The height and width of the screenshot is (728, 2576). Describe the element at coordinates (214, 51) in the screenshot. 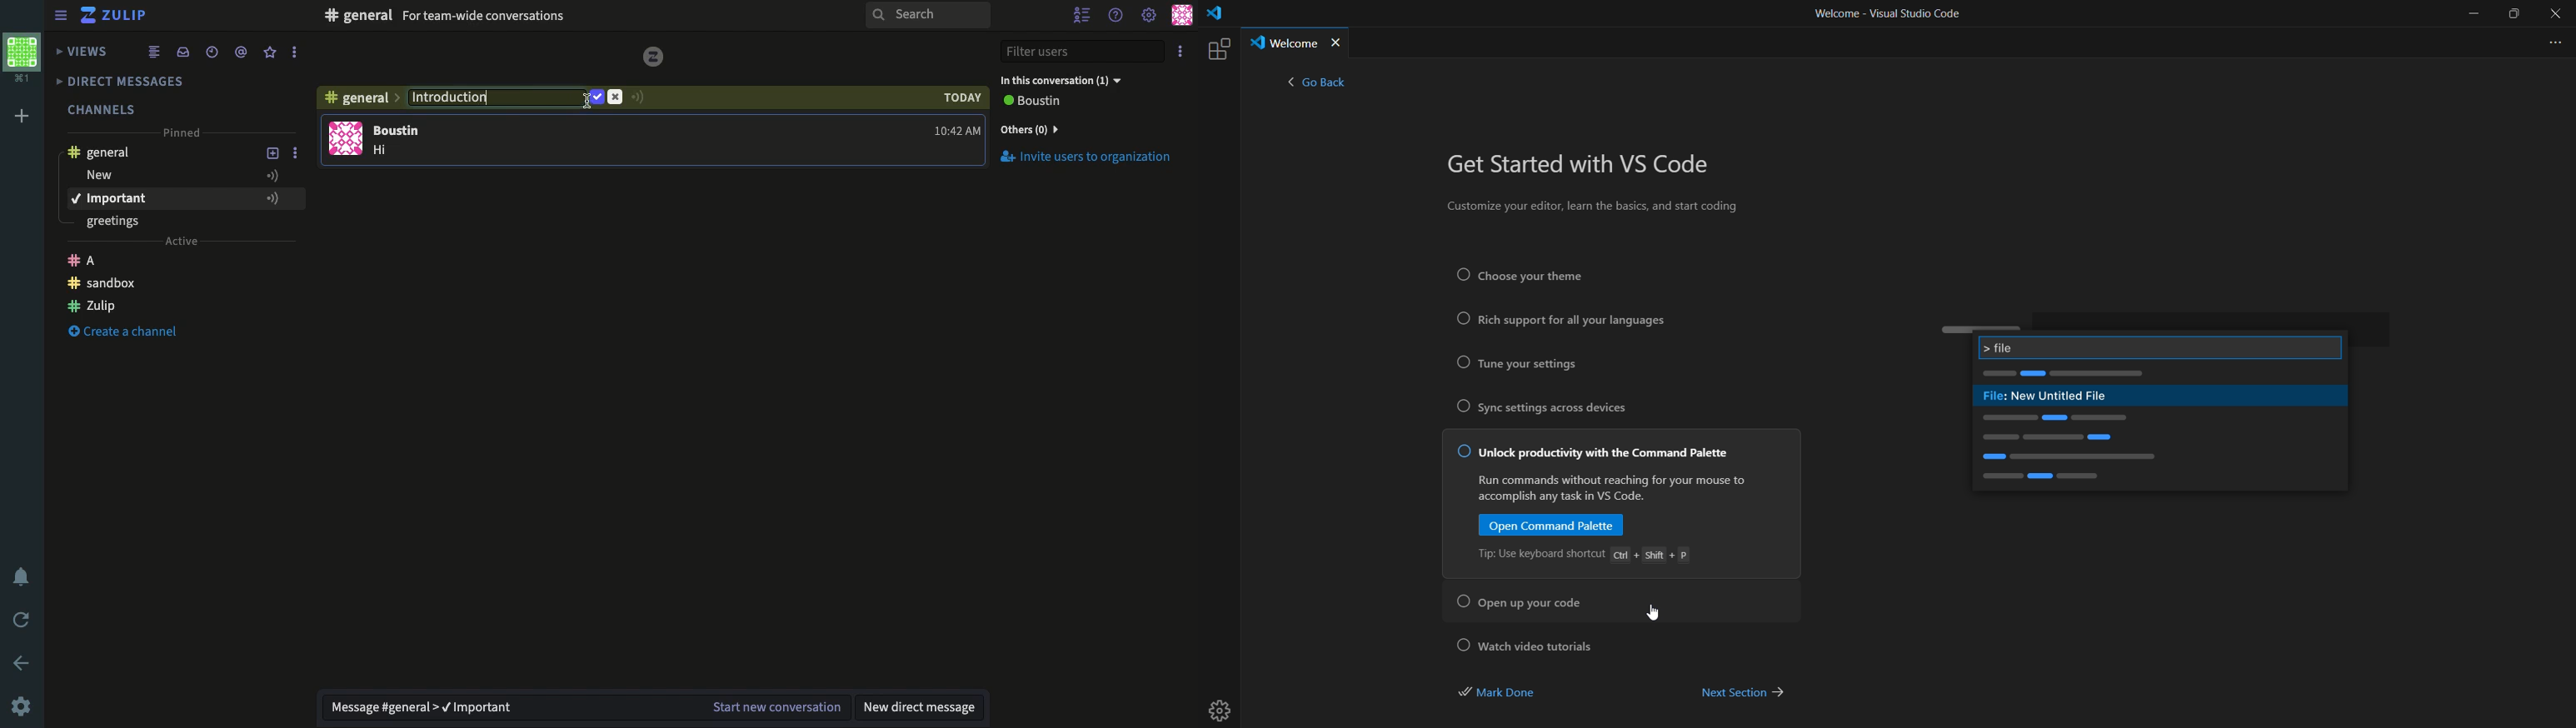

I see `Time` at that location.